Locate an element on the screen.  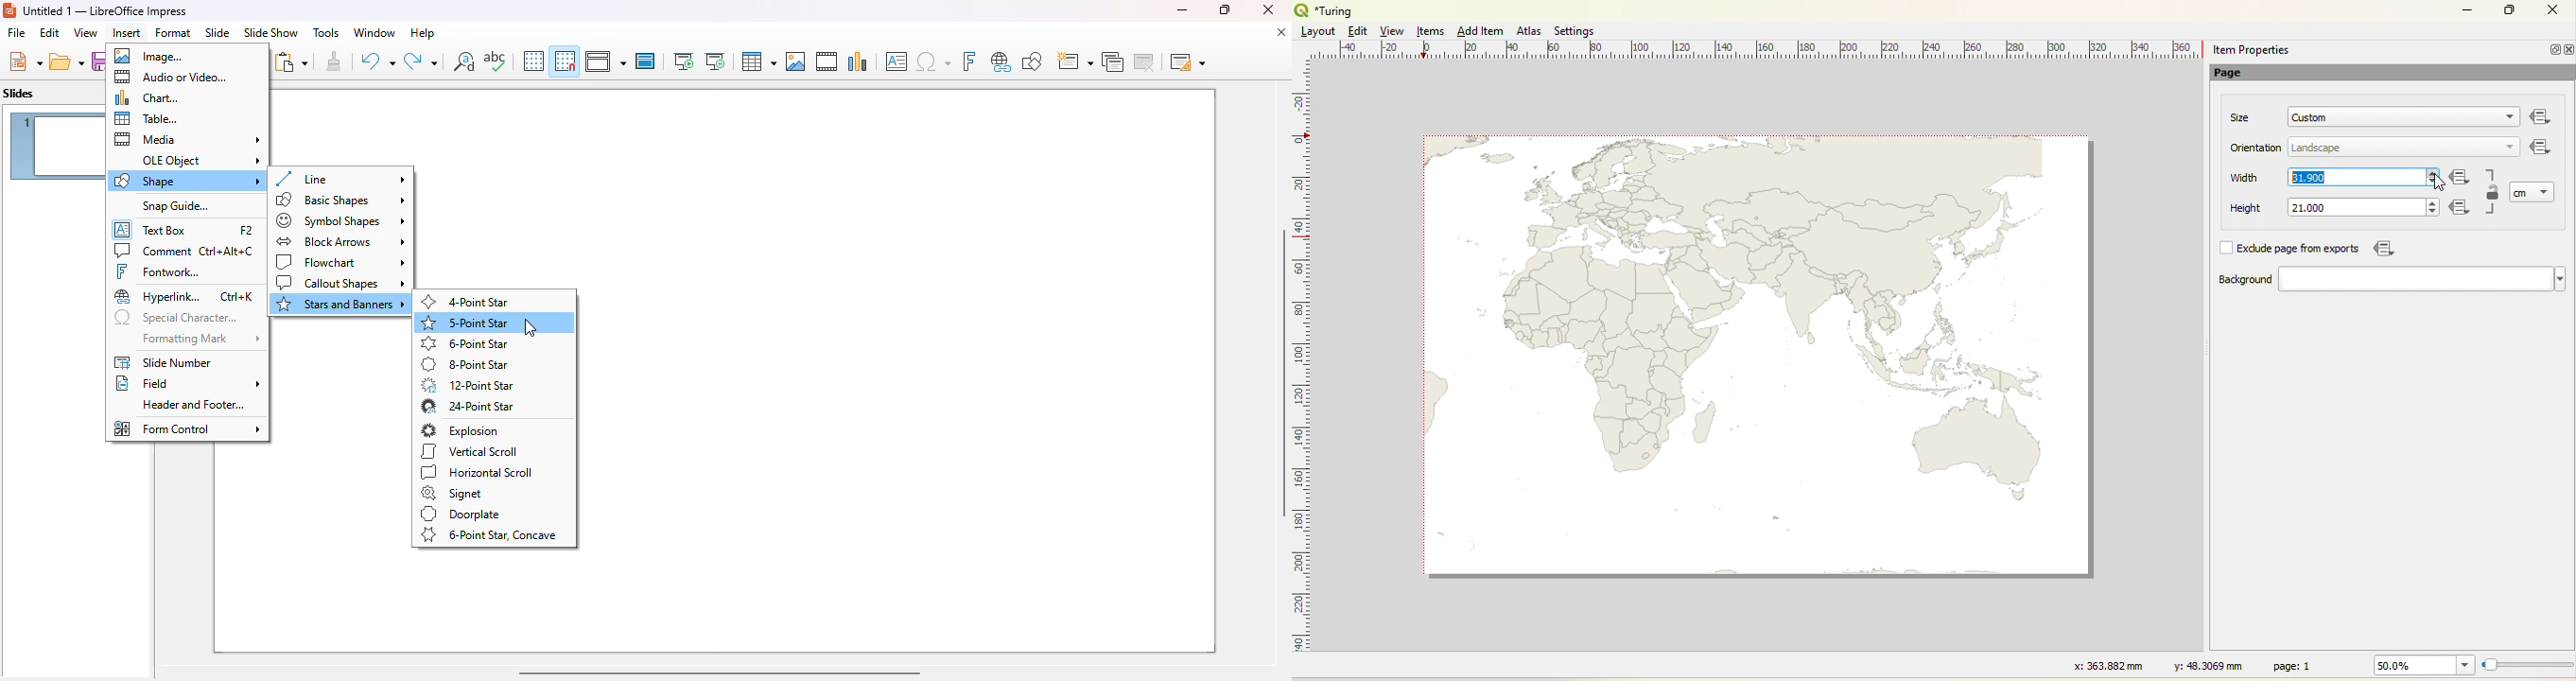
 is located at coordinates (2542, 118).